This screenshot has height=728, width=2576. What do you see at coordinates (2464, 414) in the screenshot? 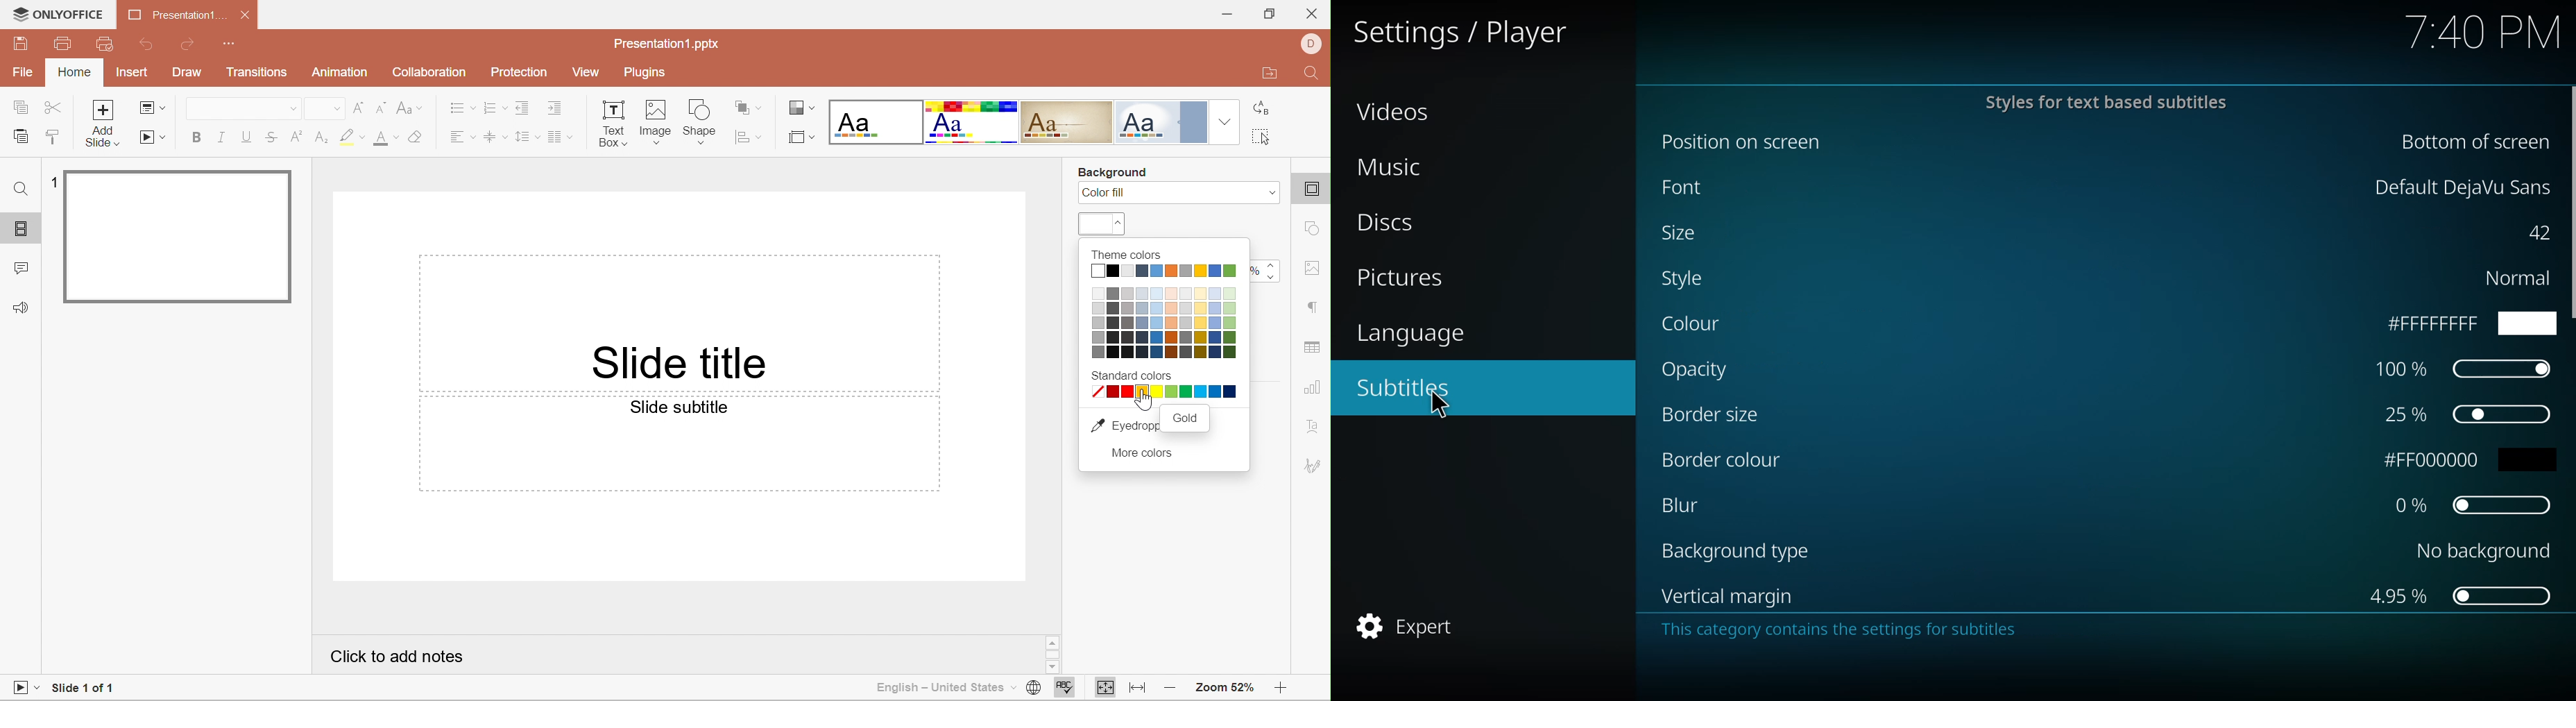
I see `25` at bounding box center [2464, 414].